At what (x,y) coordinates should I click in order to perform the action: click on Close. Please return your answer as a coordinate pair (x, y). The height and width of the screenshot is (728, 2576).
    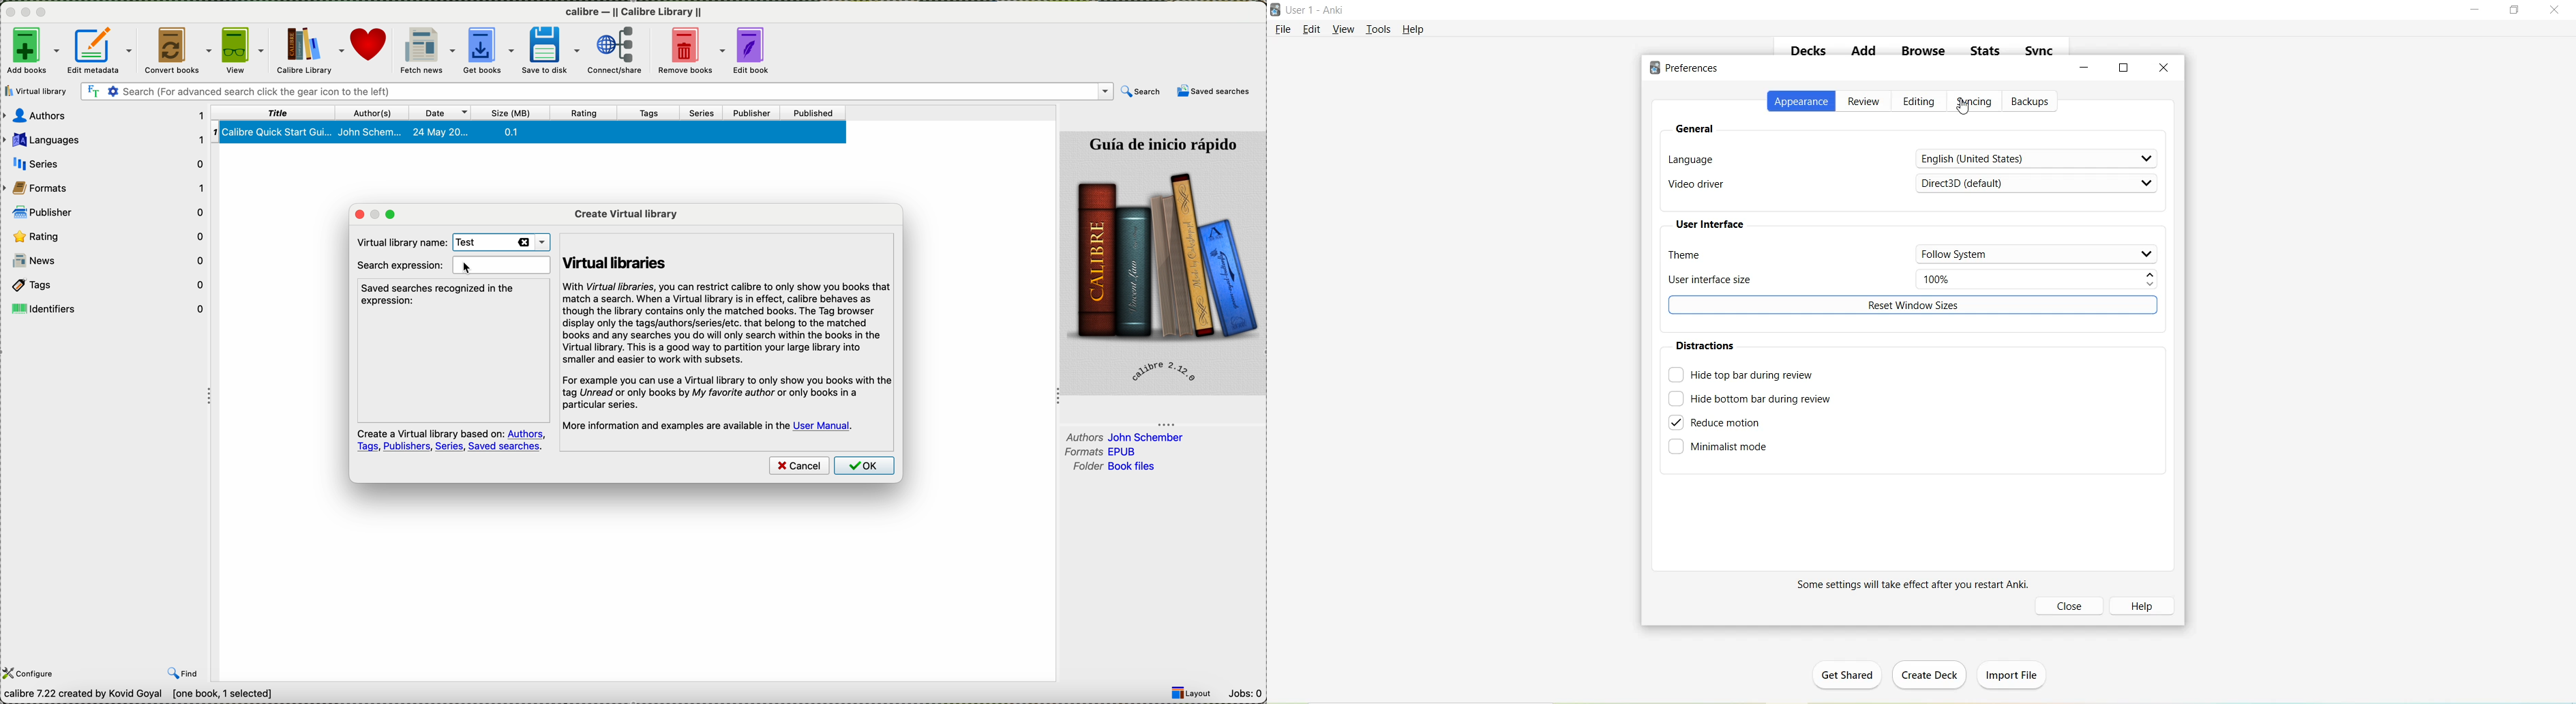
    Looking at the image, I should click on (2558, 10).